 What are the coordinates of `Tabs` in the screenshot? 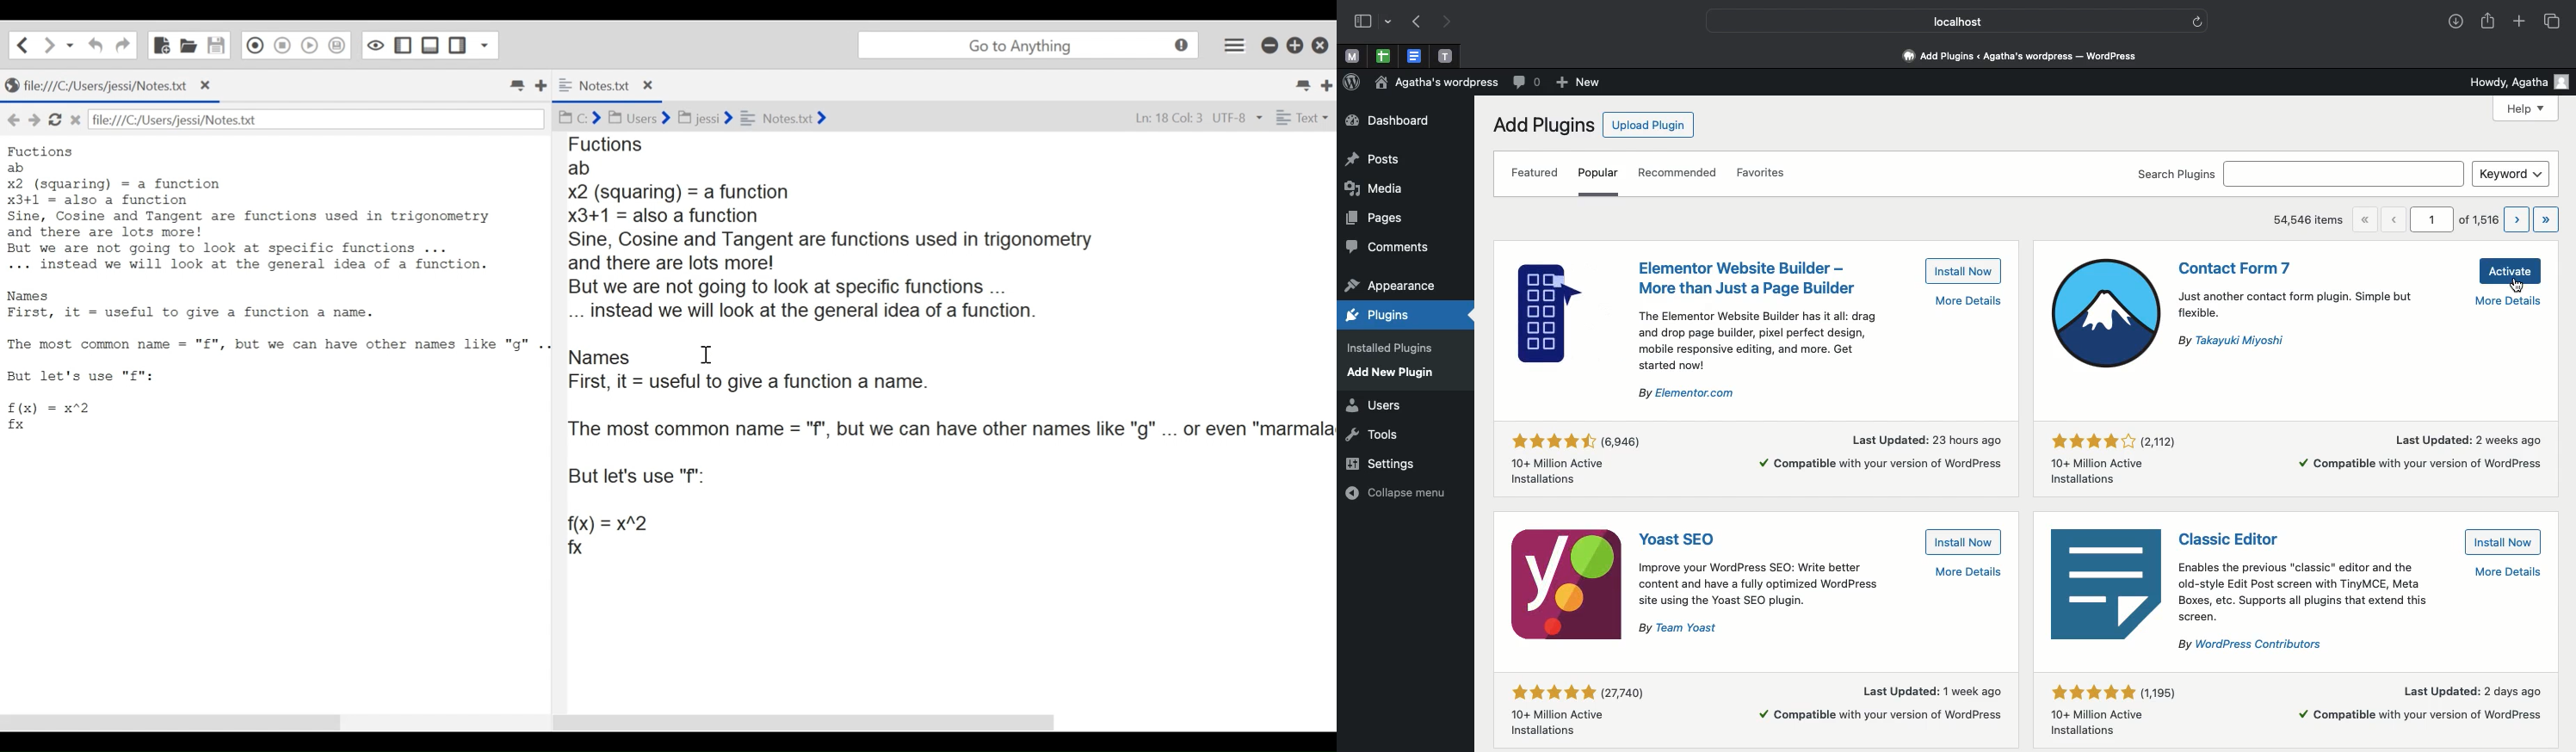 It's located at (2553, 21).